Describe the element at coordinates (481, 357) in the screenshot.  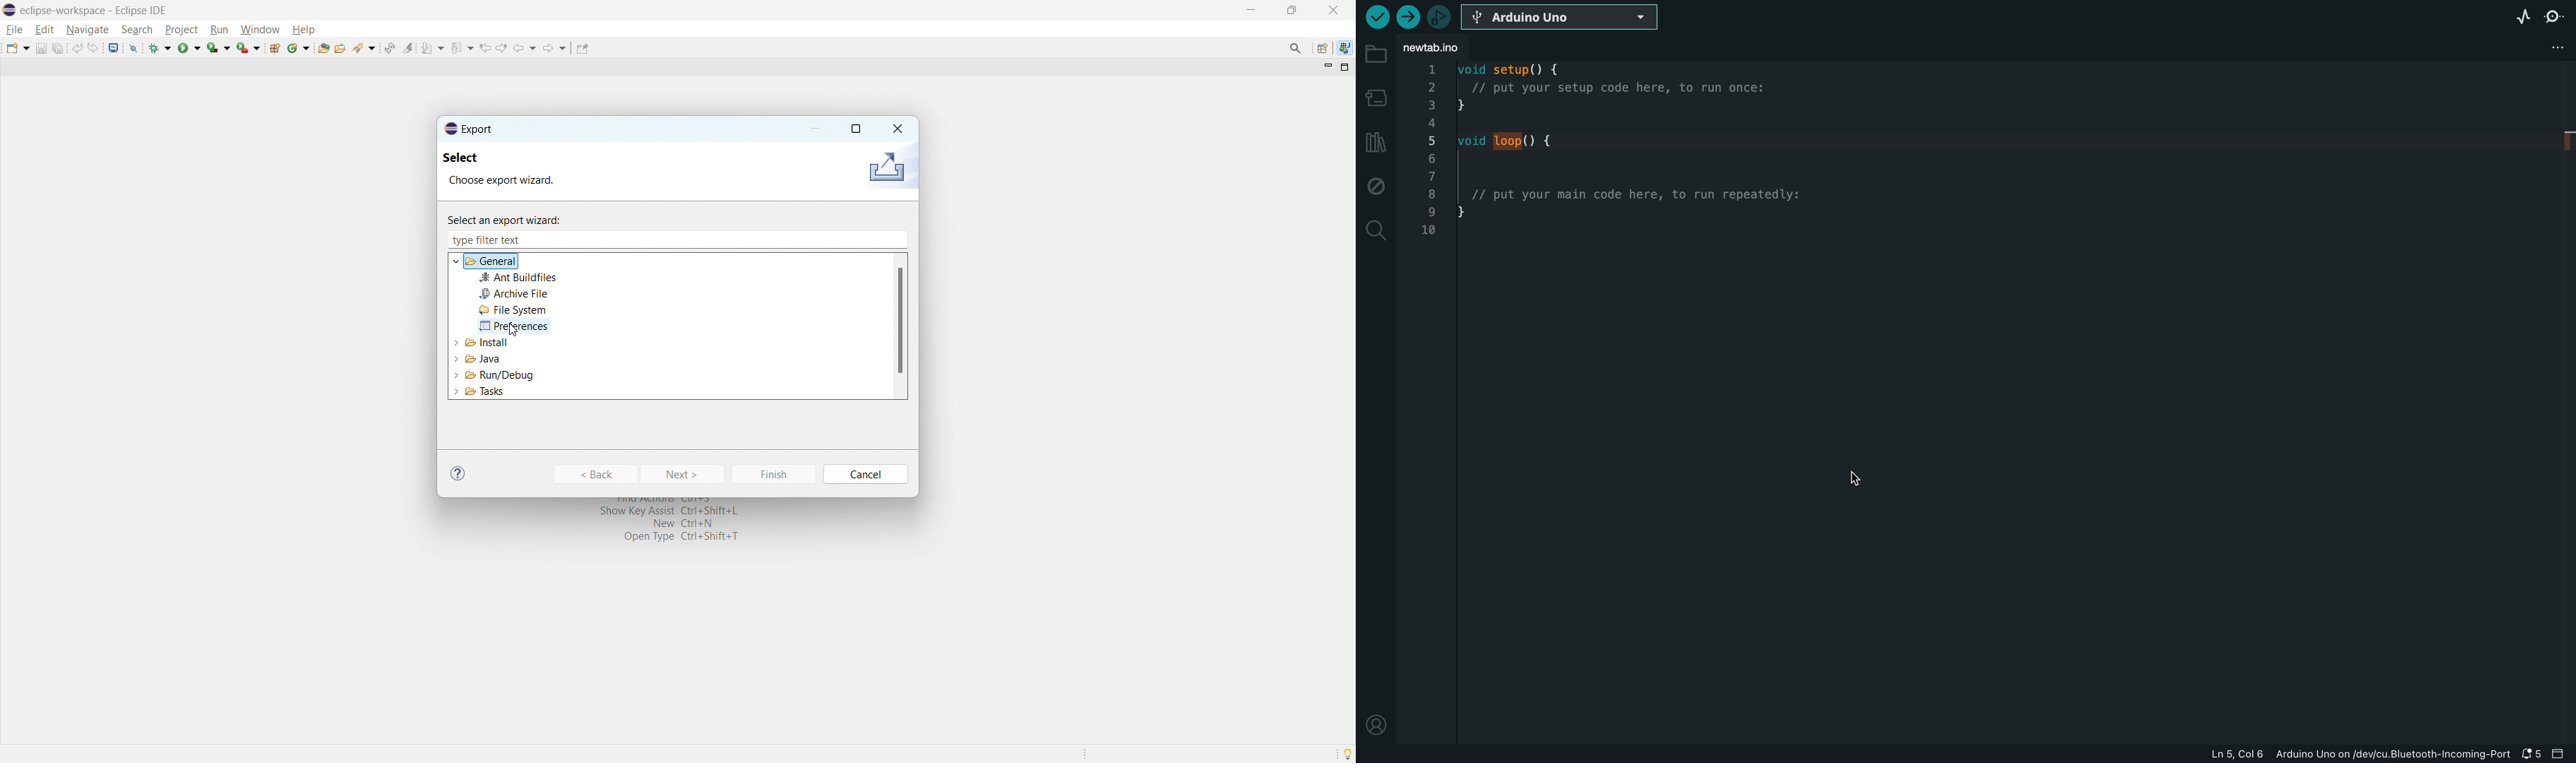
I see `java` at that location.